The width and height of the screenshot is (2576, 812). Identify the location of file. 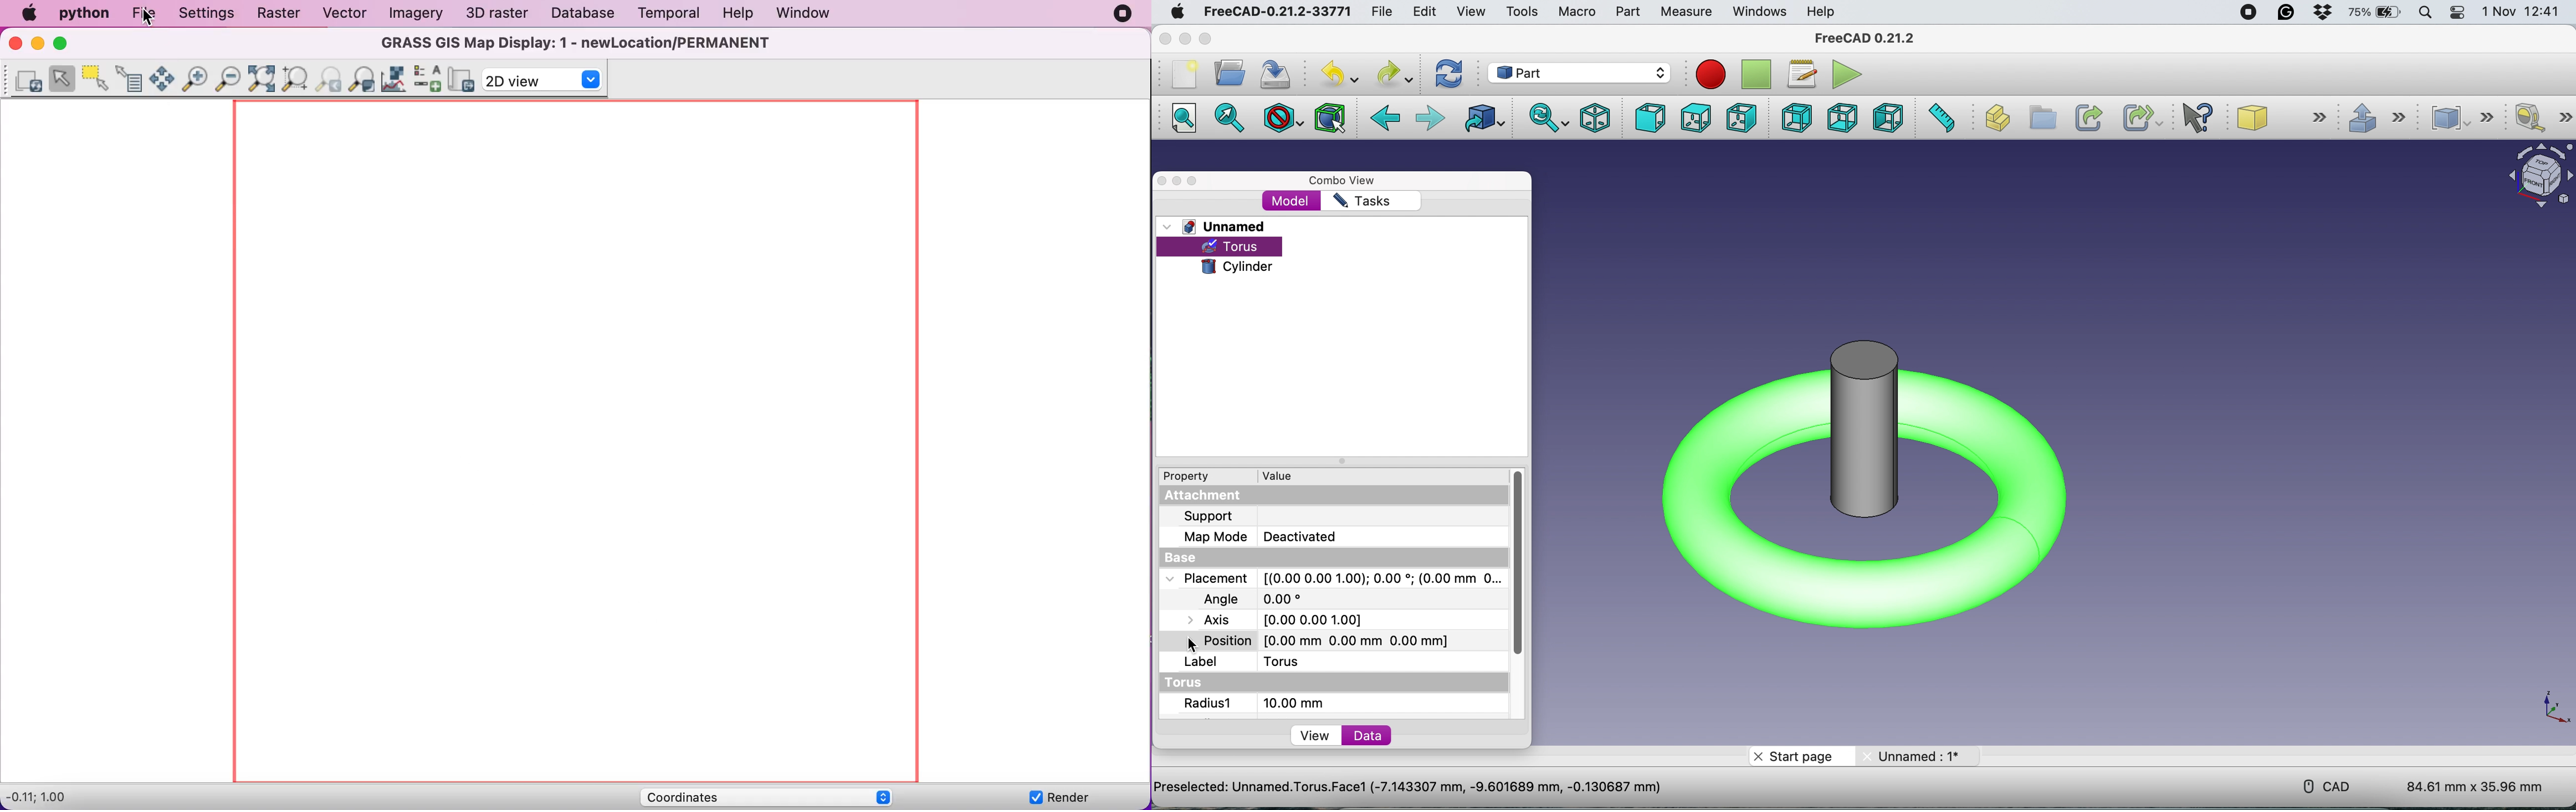
(1382, 12).